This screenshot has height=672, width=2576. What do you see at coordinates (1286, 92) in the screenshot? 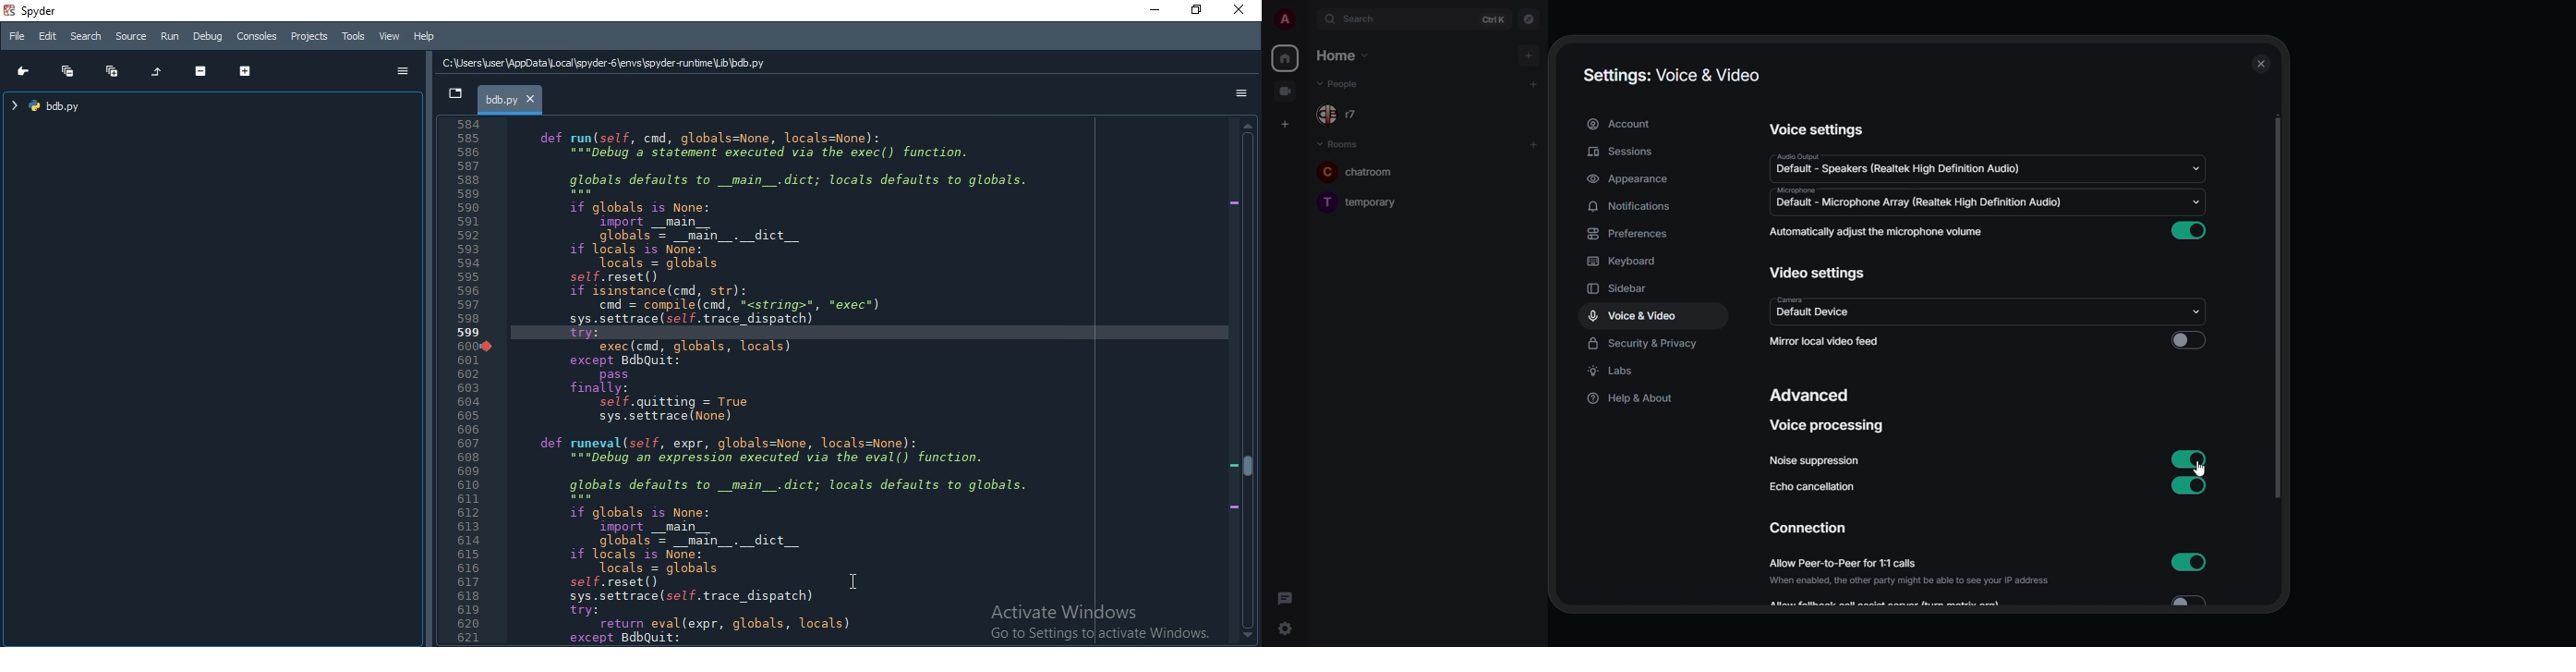
I see `video room` at bounding box center [1286, 92].